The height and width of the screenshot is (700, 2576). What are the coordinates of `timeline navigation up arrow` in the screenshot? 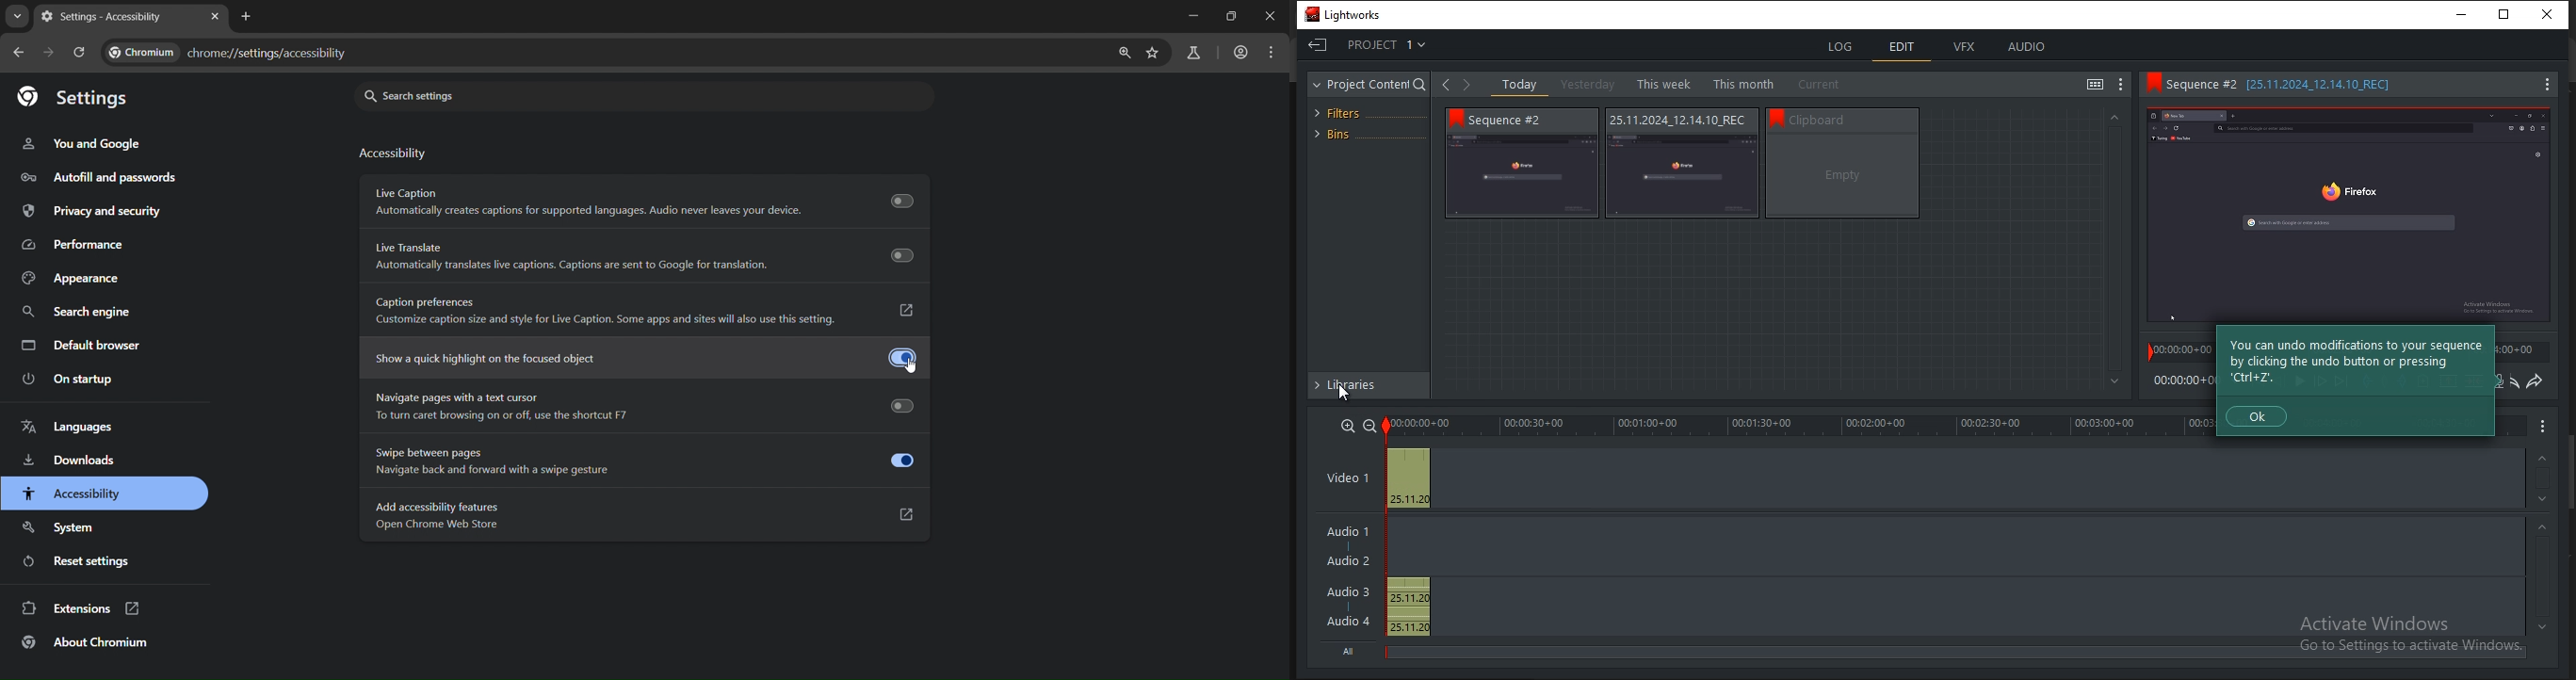 It's located at (2542, 526).